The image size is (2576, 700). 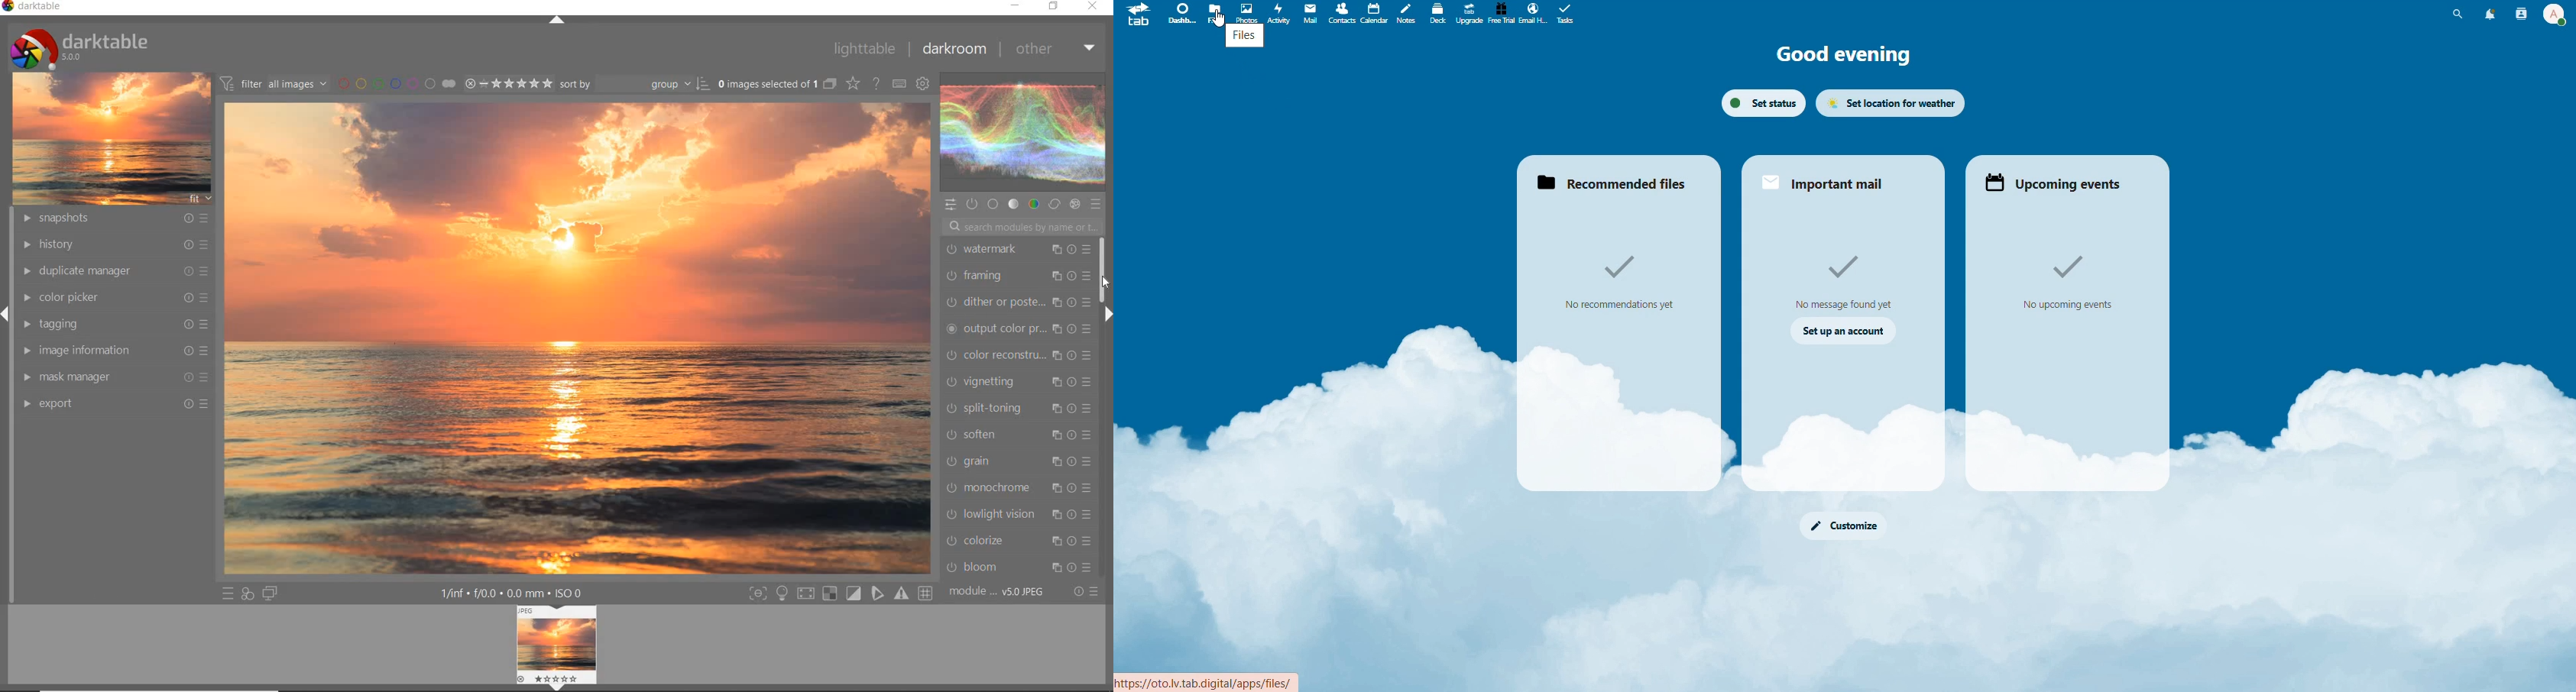 I want to click on BLOOM, so click(x=1017, y=567).